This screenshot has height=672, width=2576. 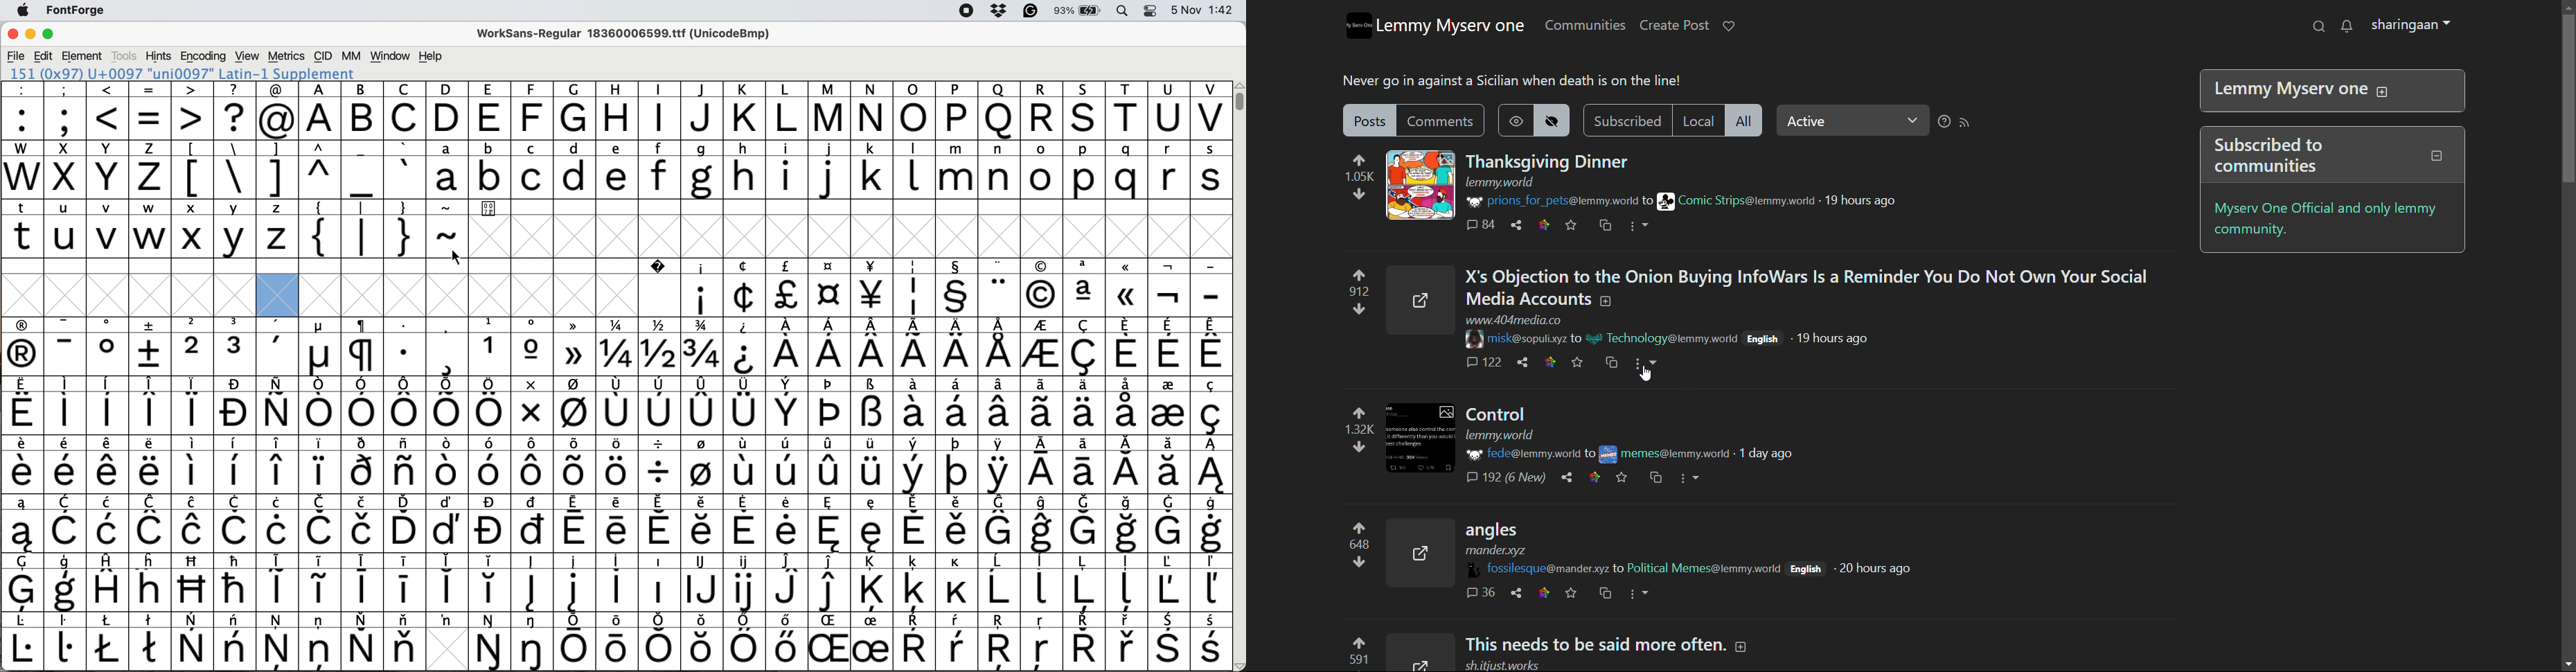 What do you see at coordinates (531, 406) in the screenshot?
I see `symbol` at bounding box center [531, 406].